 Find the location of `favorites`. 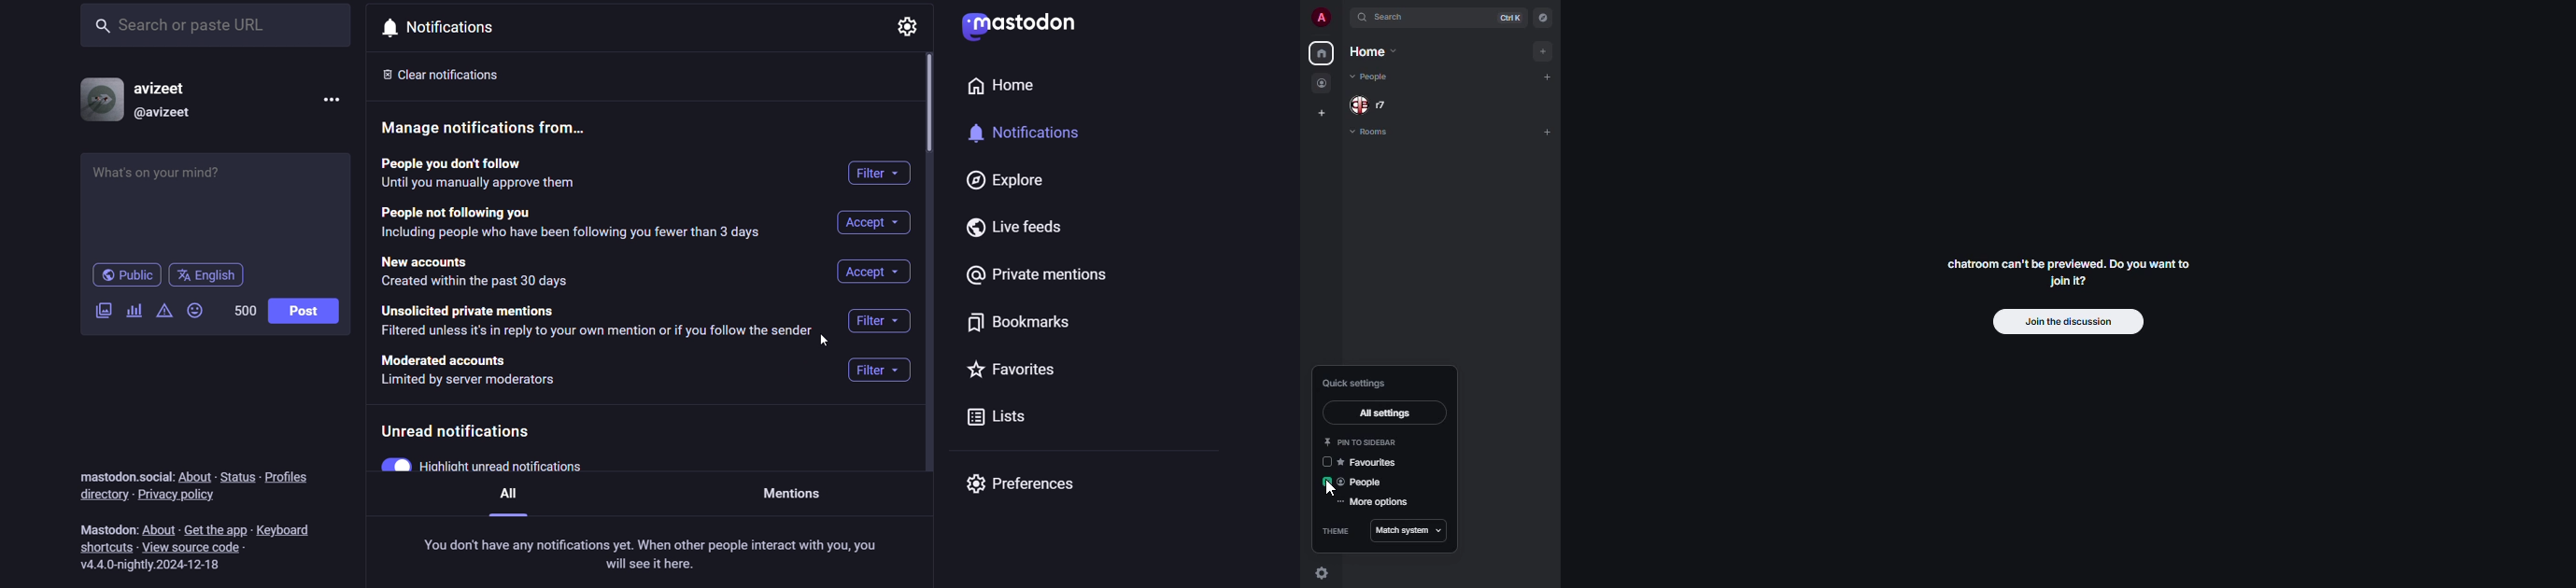

favorites is located at coordinates (1369, 463).